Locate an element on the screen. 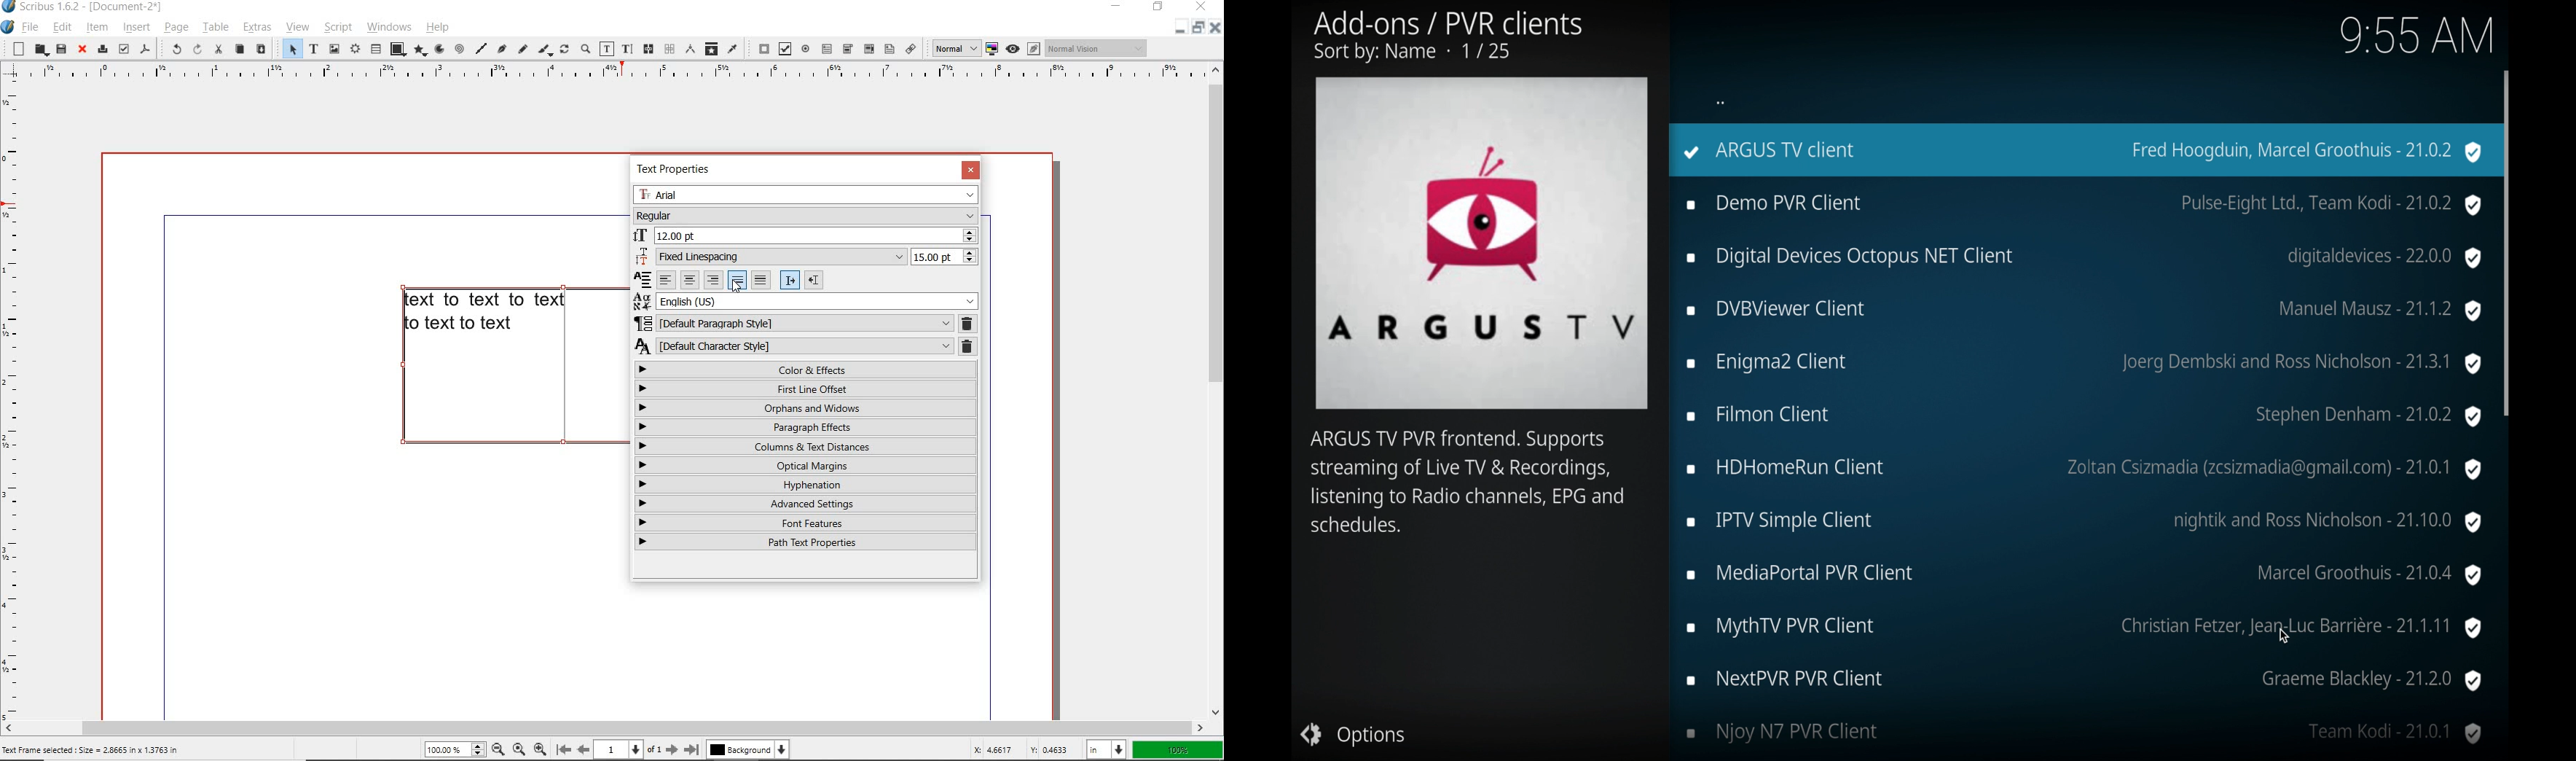 Image resolution: width=2576 pixels, height=784 pixels. zoom level is located at coordinates (455, 749).